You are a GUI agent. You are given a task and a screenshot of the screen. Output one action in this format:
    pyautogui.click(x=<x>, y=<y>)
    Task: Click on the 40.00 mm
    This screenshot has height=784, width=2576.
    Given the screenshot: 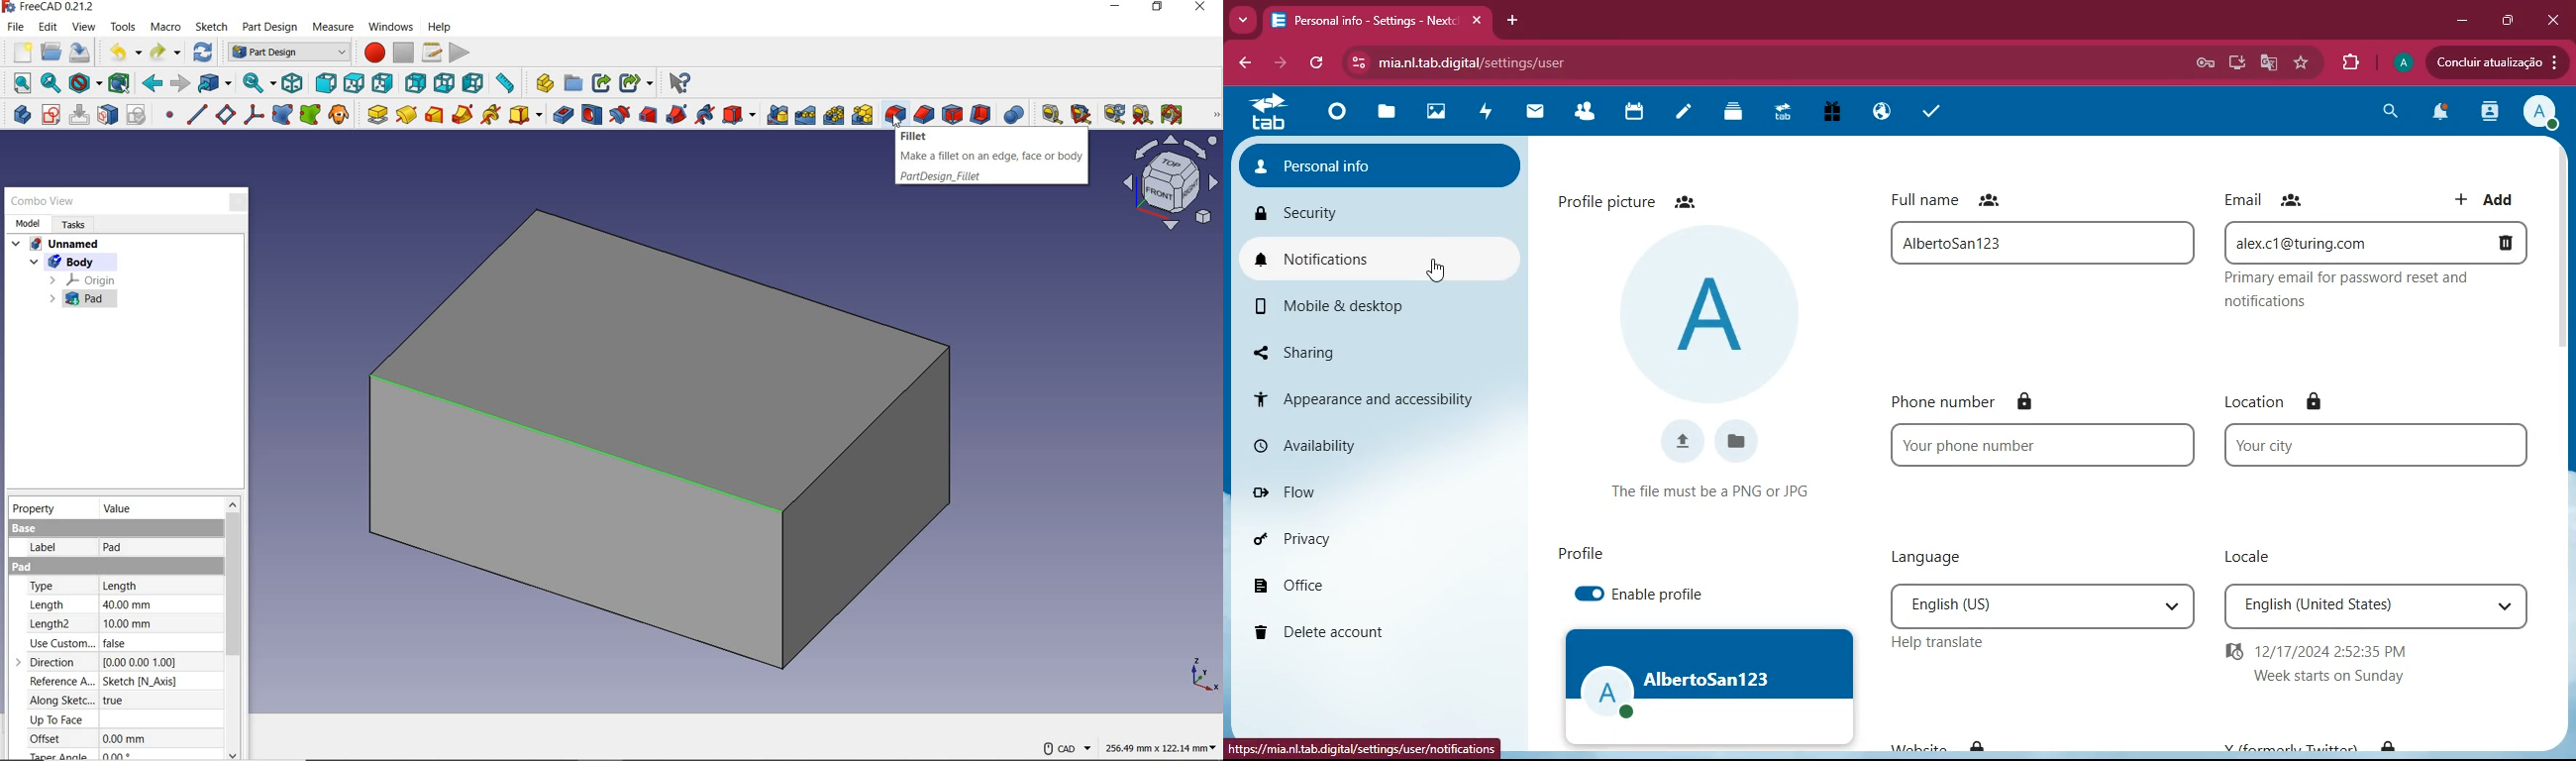 What is the action you would take?
    pyautogui.click(x=128, y=604)
    